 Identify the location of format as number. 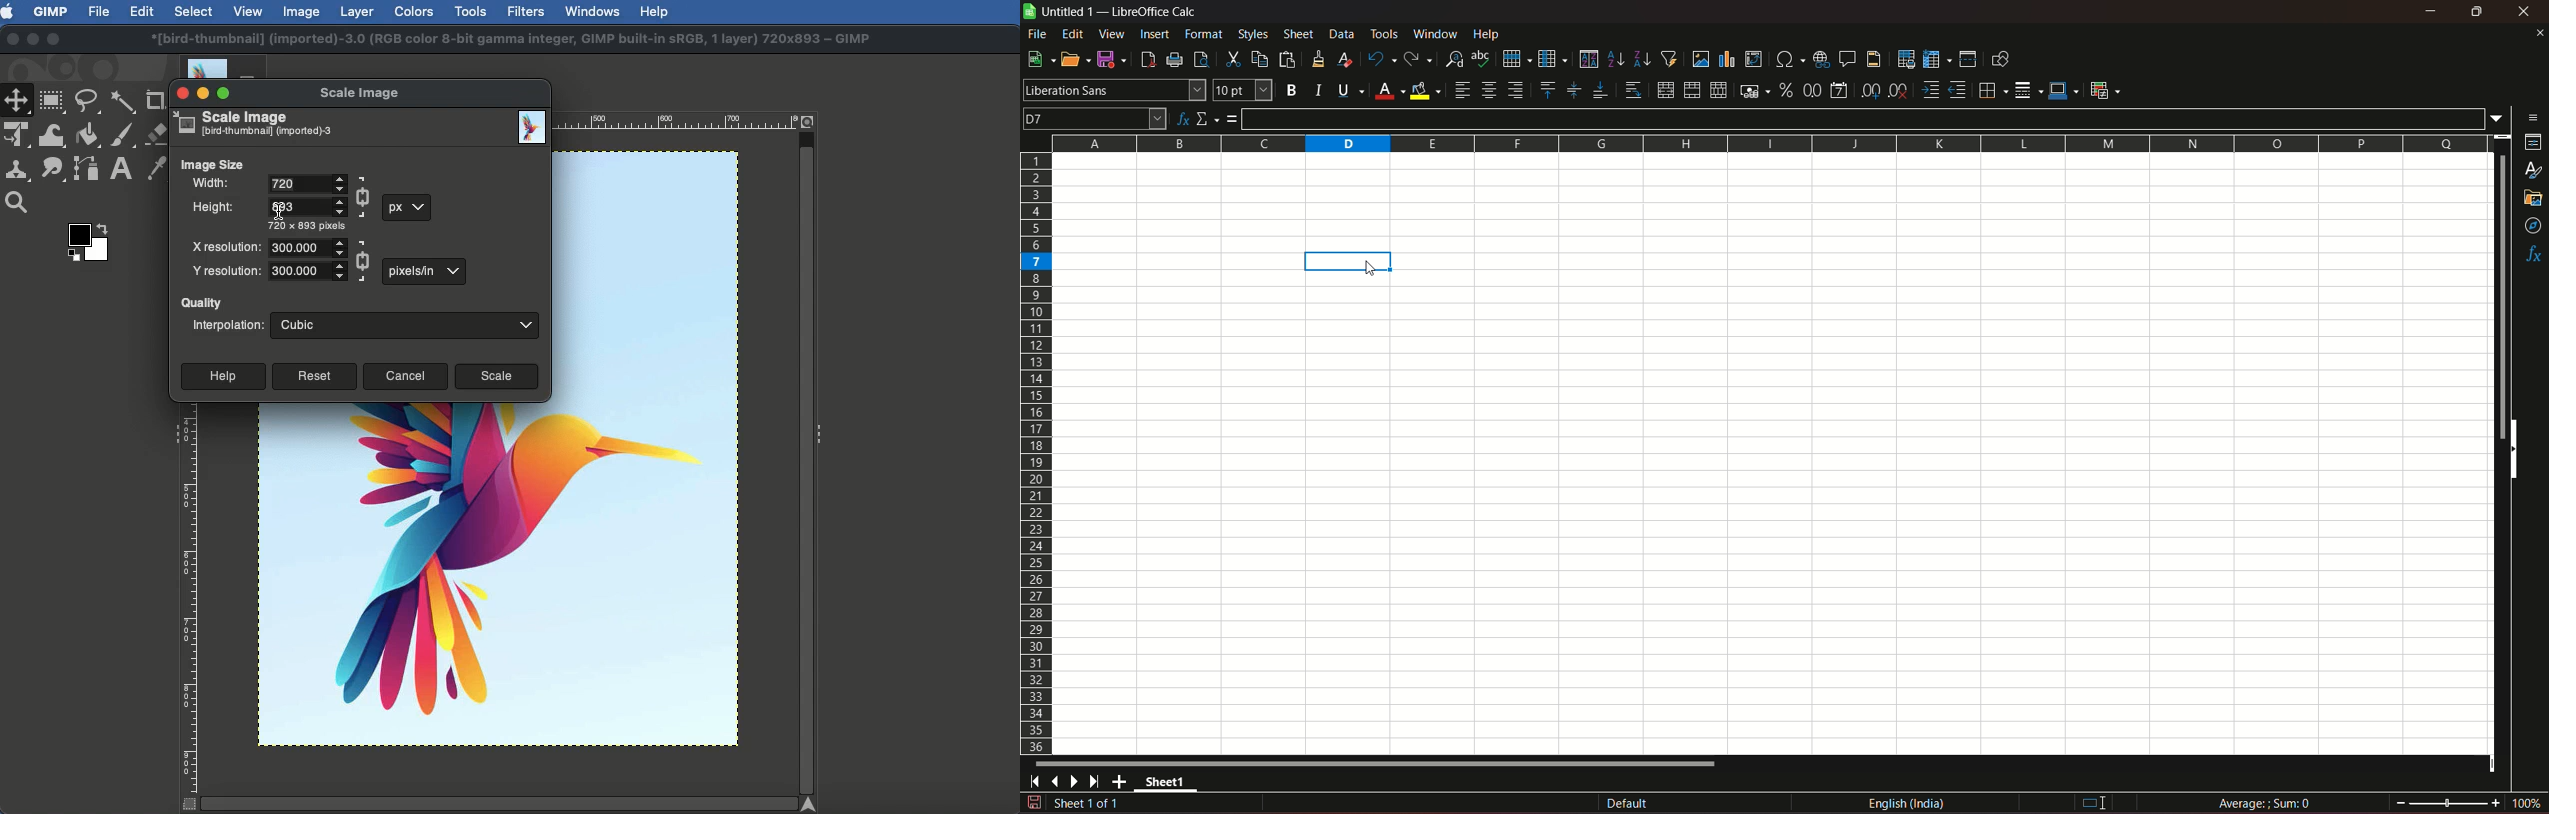
(1812, 89).